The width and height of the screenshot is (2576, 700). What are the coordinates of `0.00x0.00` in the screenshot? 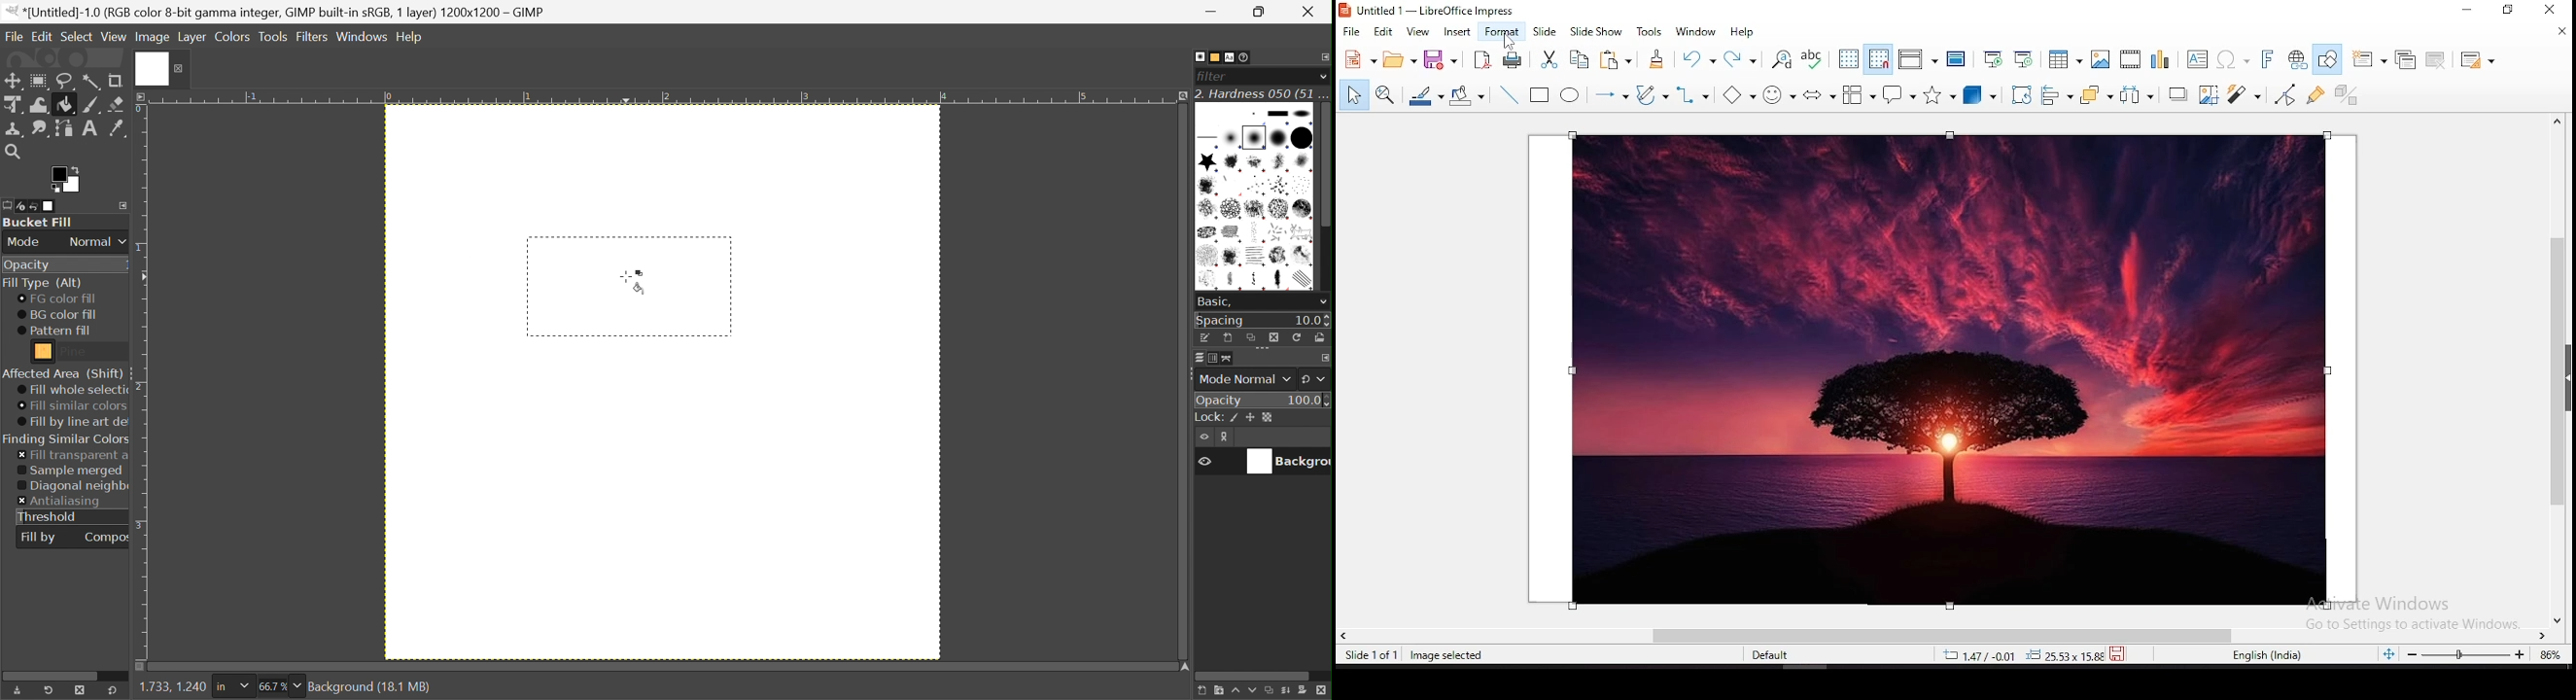 It's located at (2060, 655).